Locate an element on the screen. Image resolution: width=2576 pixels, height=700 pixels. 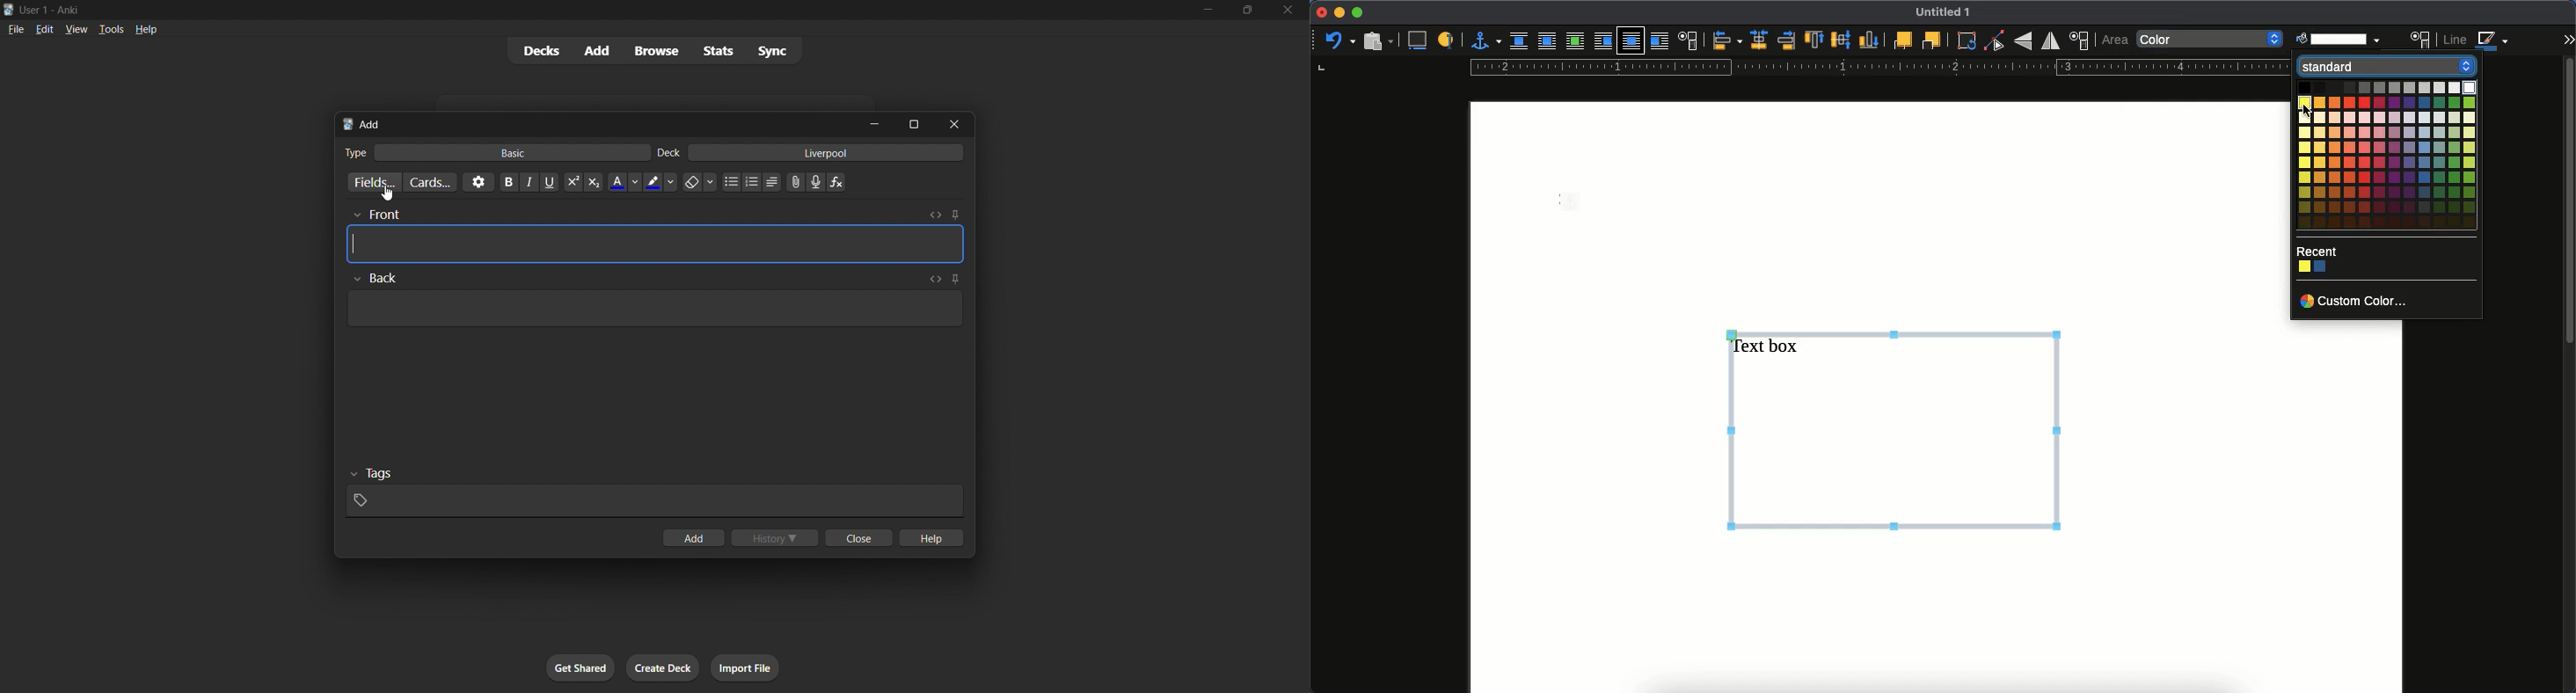
none is located at coordinates (1521, 41).